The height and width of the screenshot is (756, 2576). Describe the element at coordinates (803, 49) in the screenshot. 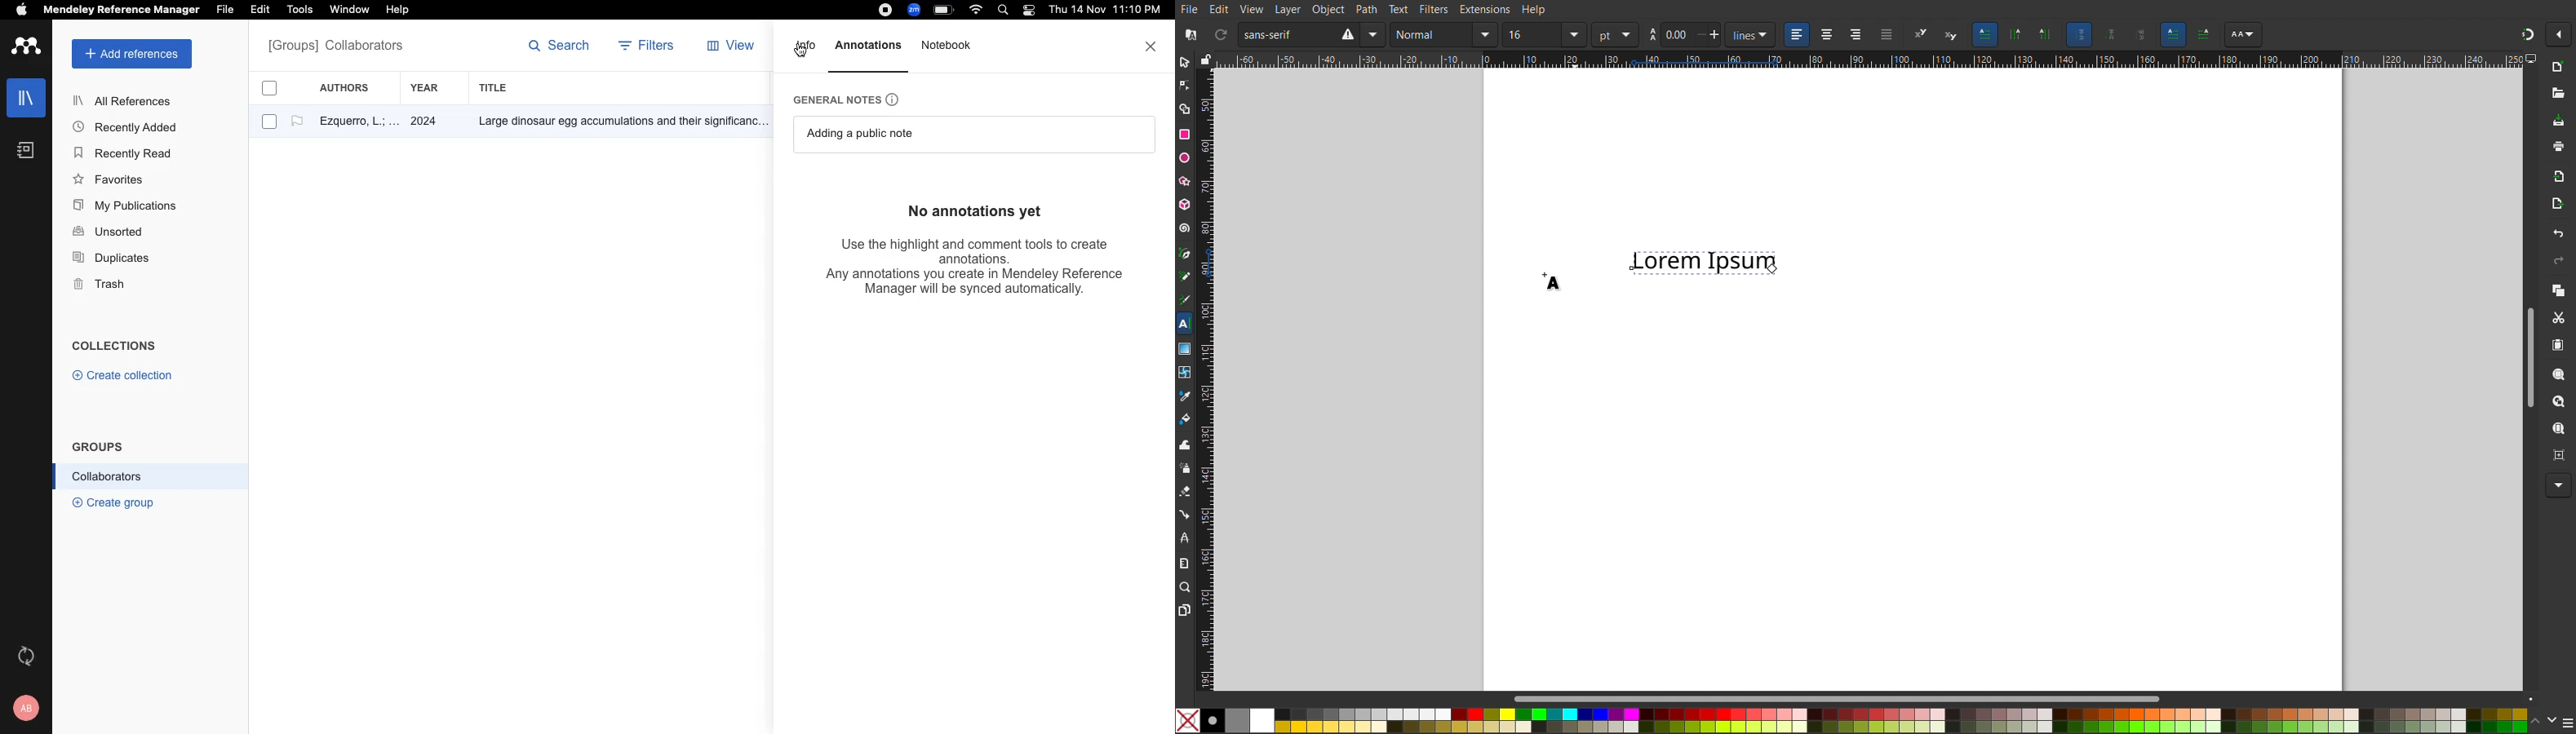

I see `cursor` at that location.